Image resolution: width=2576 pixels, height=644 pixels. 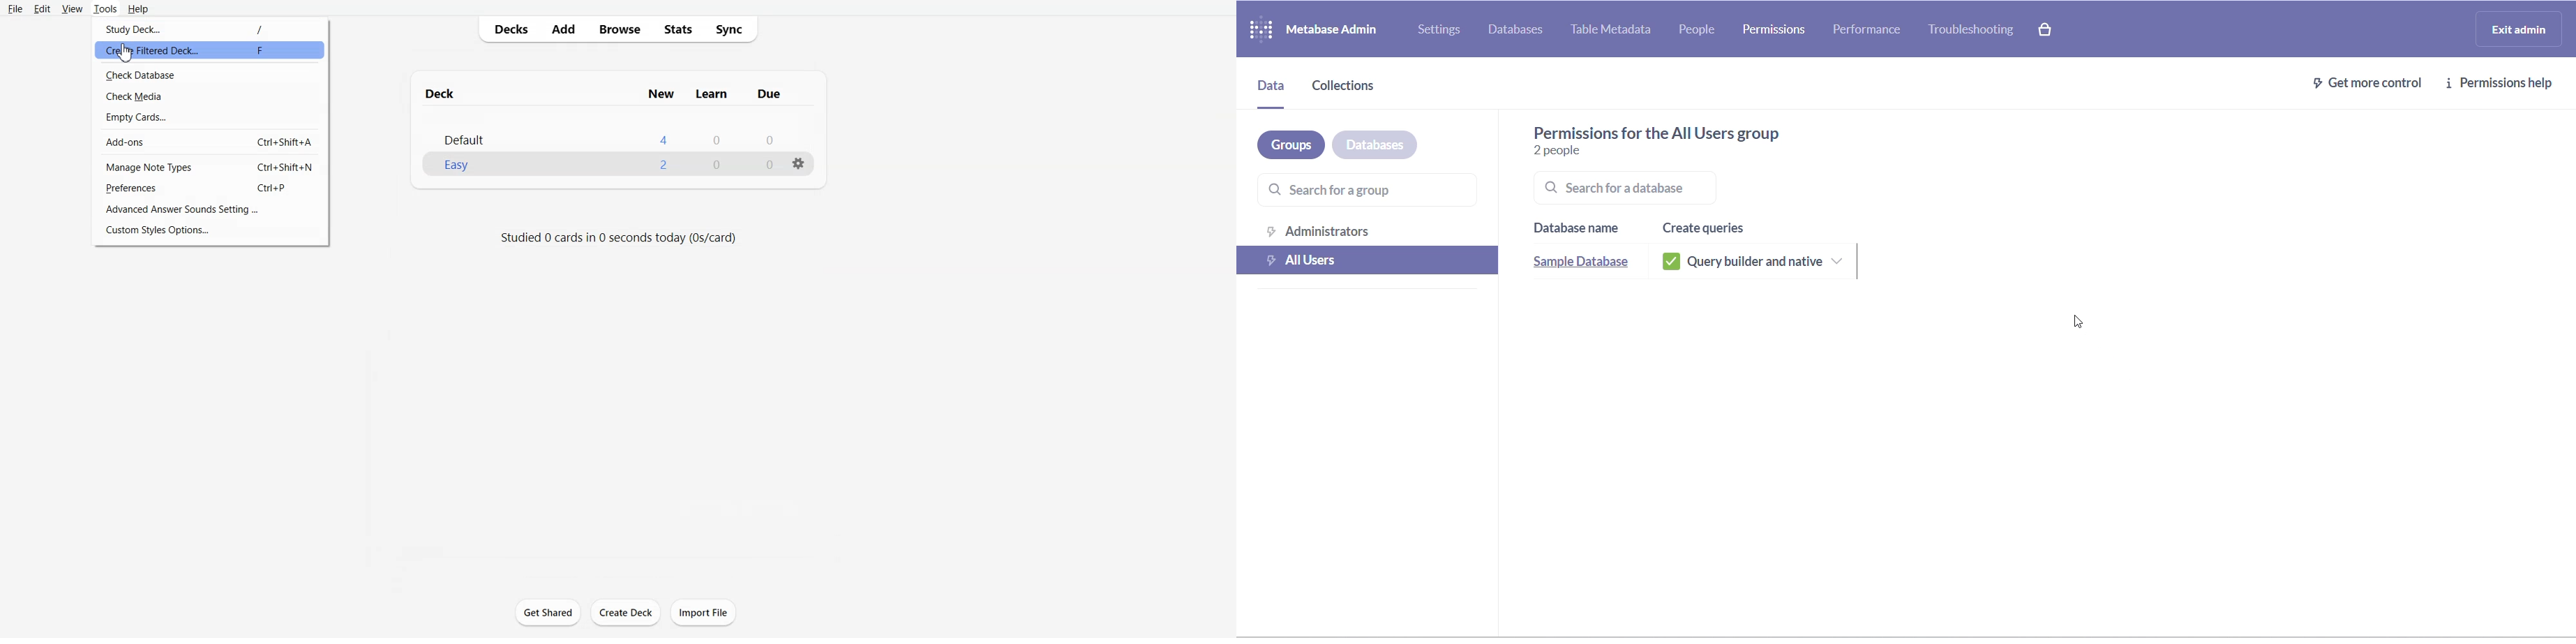 I want to click on File, so click(x=15, y=8).